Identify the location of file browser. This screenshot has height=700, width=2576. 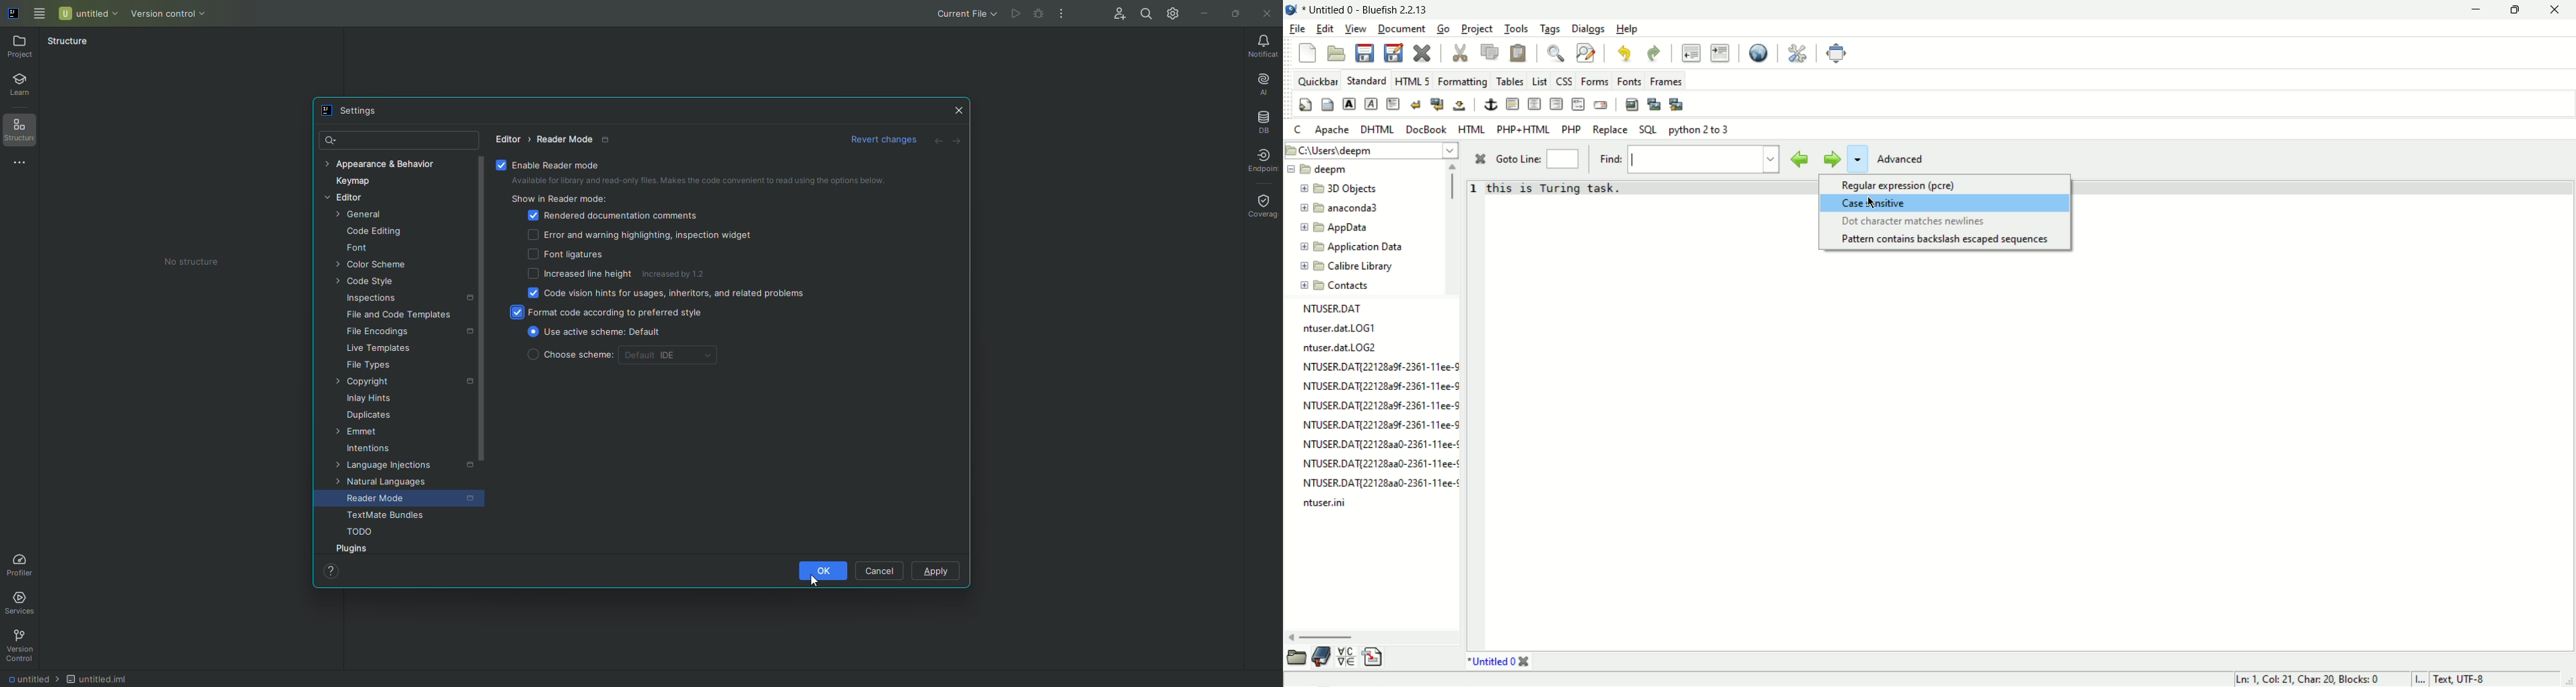
(1296, 656).